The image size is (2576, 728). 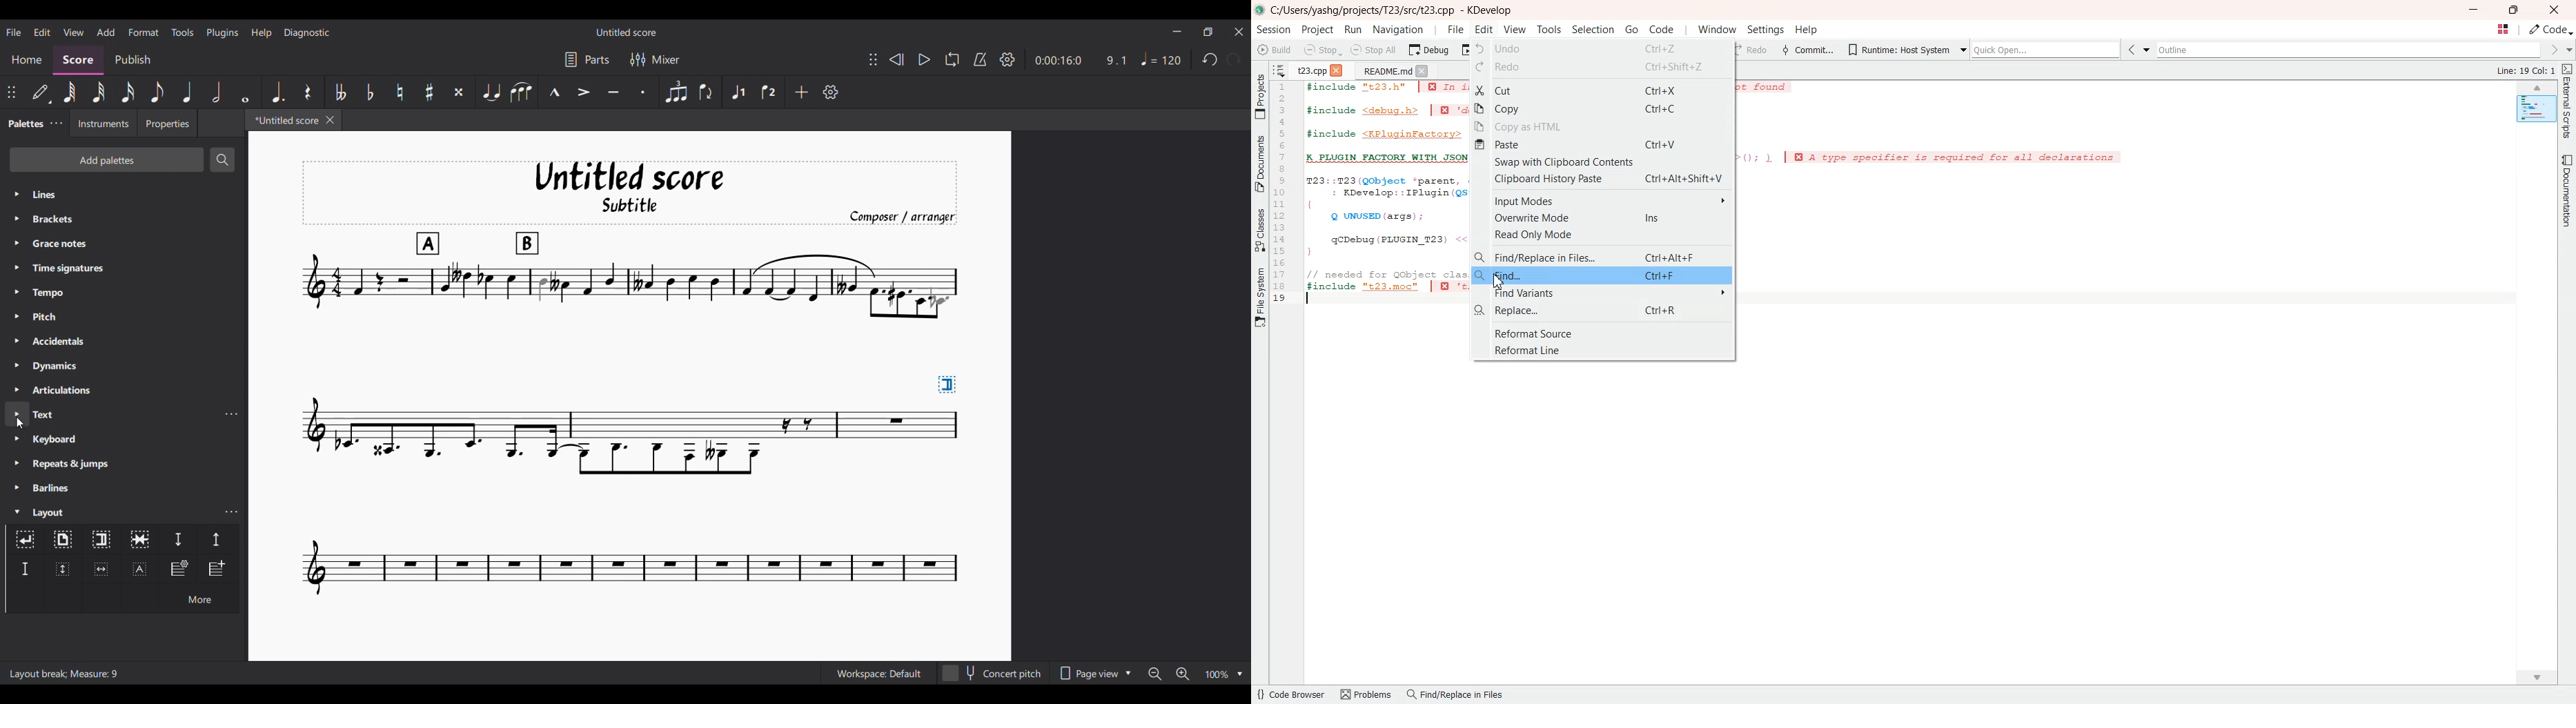 What do you see at coordinates (139, 539) in the screenshot?
I see `Keep measures on the same system` at bounding box center [139, 539].